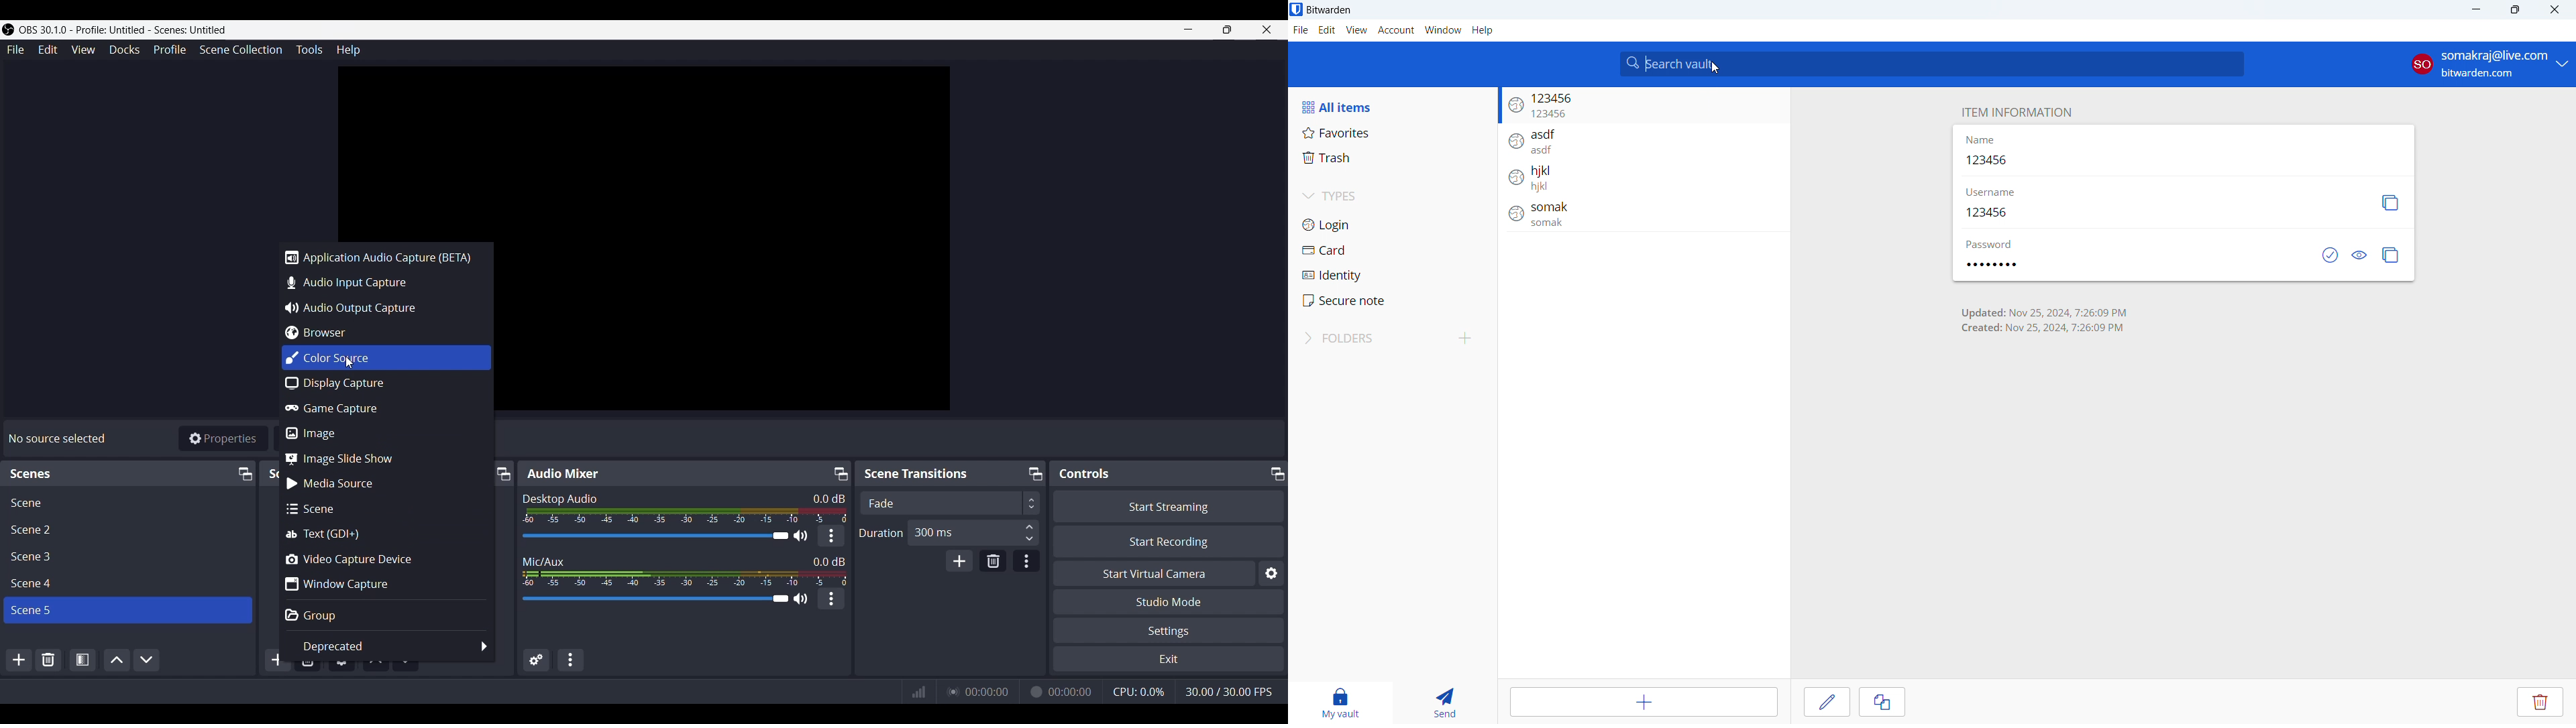 This screenshot has height=728, width=2576. What do you see at coordinates (47, 49) in the screenshot?
I see `Edit` at bounding box center [47, 49].